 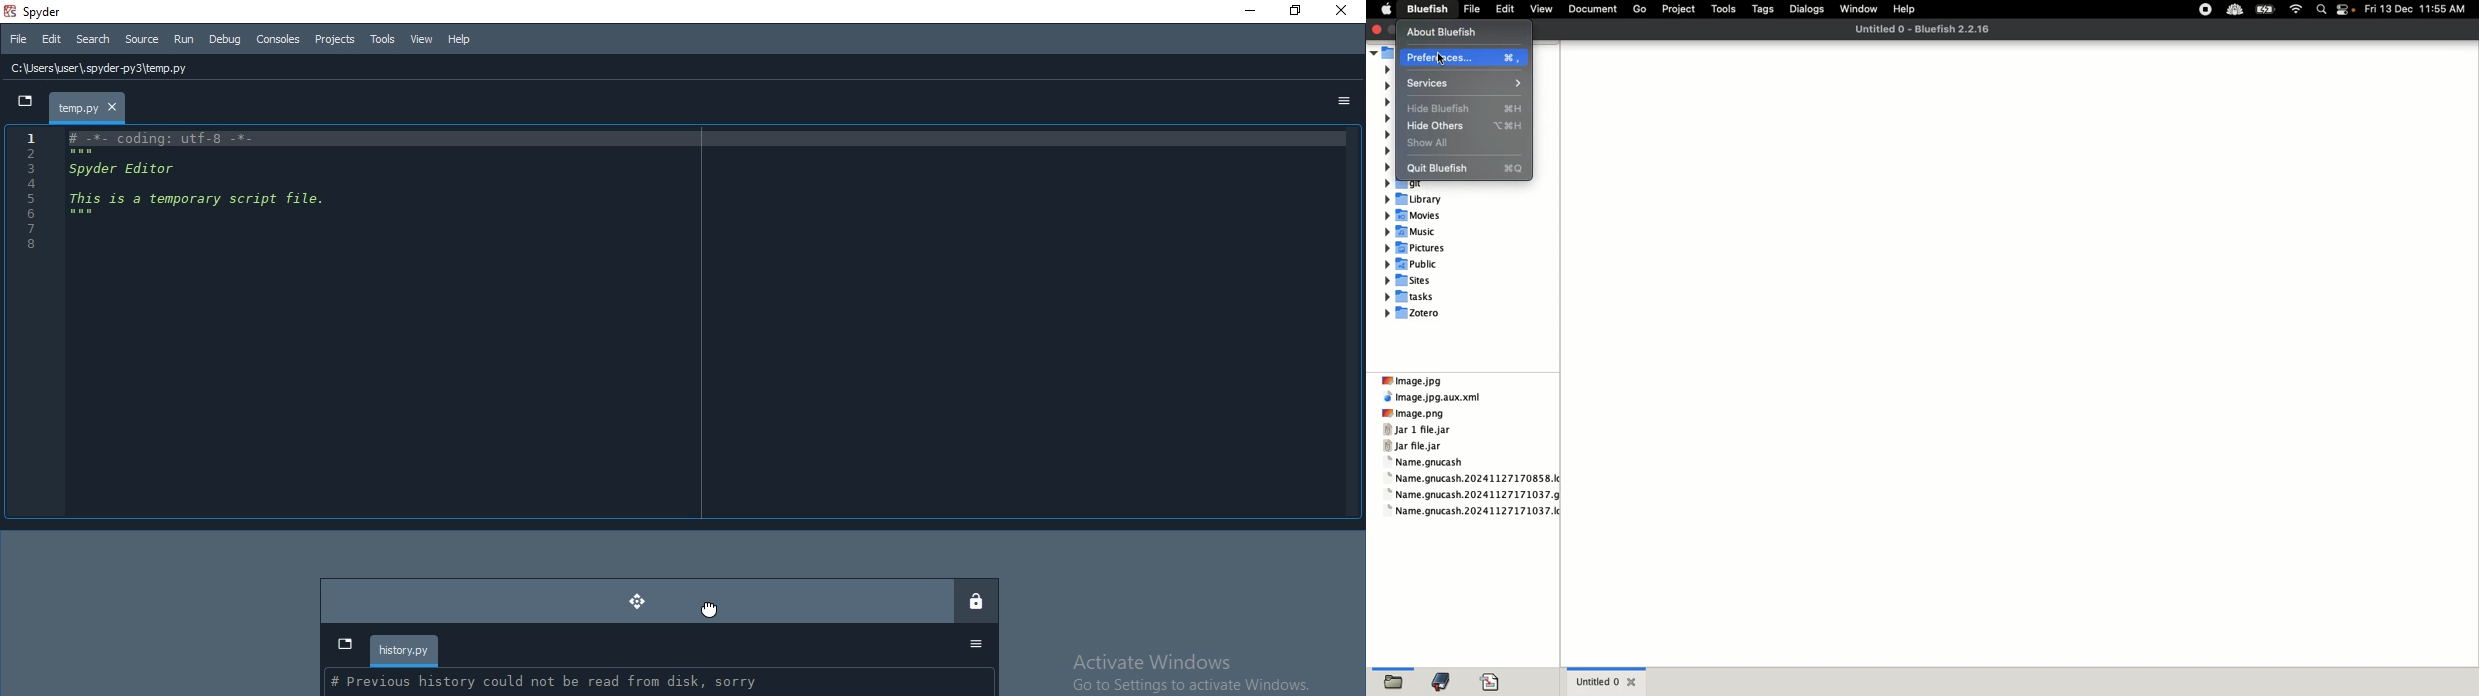 What do you see at coordinates (1386, 8) in the screenshot?
I see `mac logo` at bounding box center [1386, 8].